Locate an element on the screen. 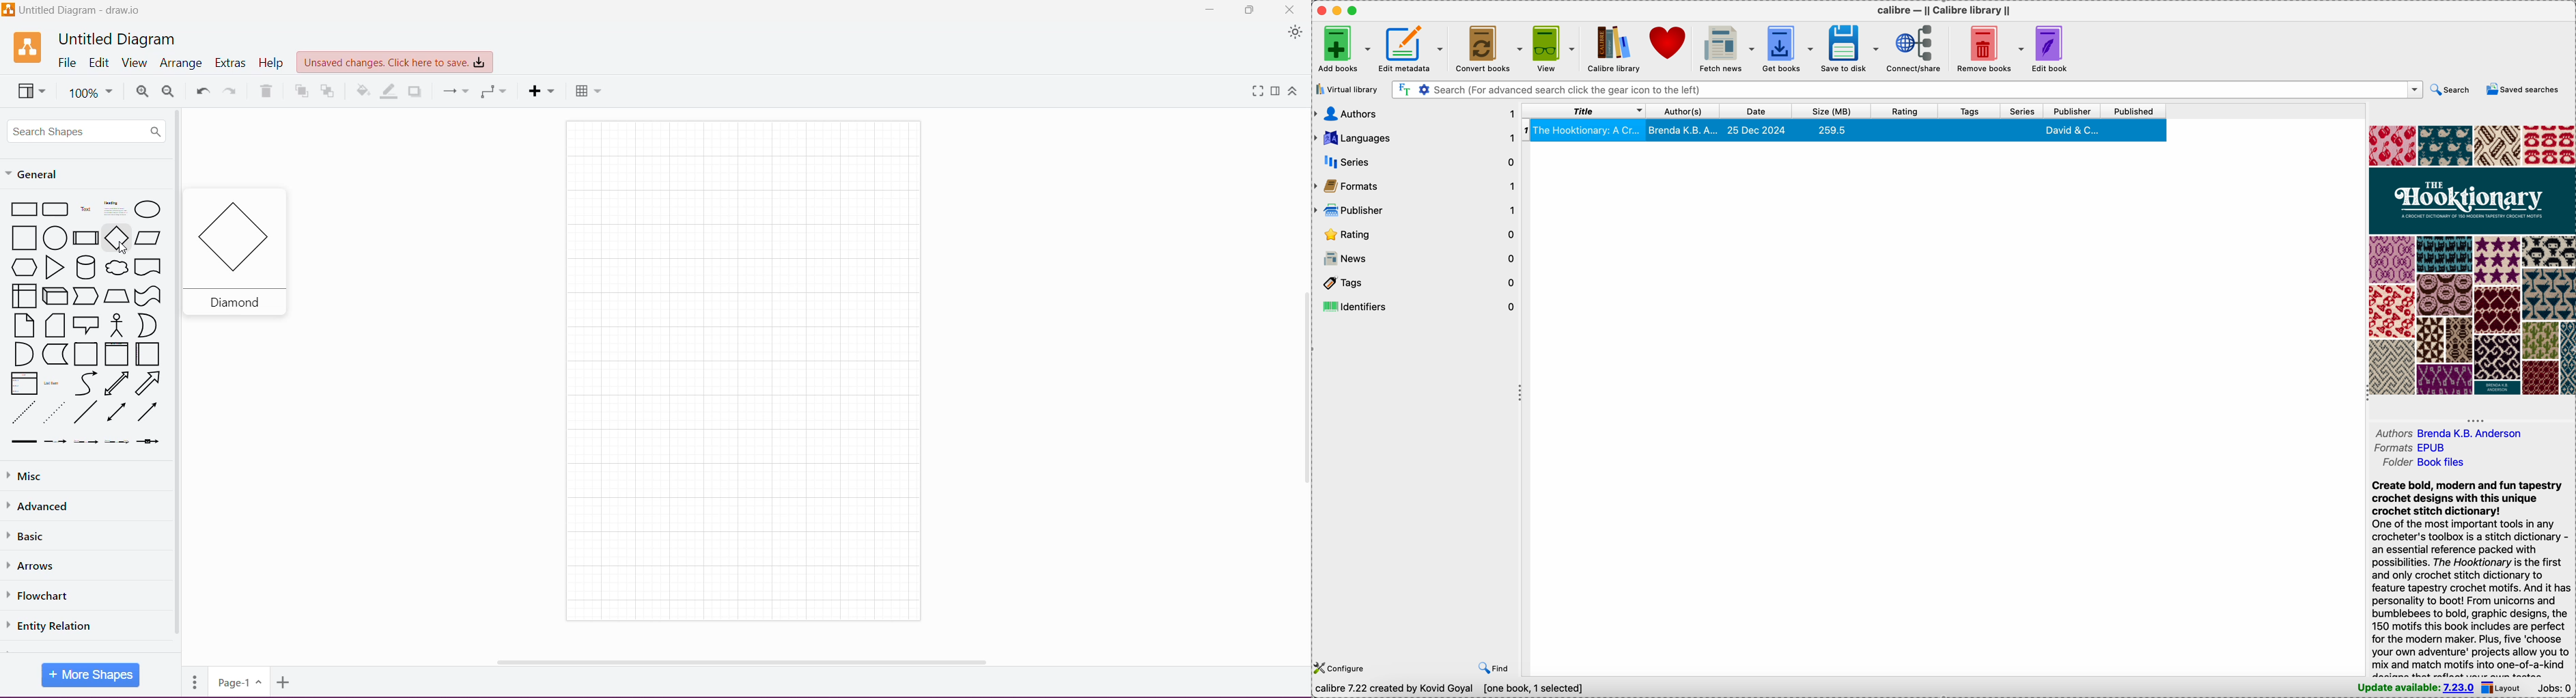 This screenshot has width=2576, height=700. published is located at coordinates (2134, 111).